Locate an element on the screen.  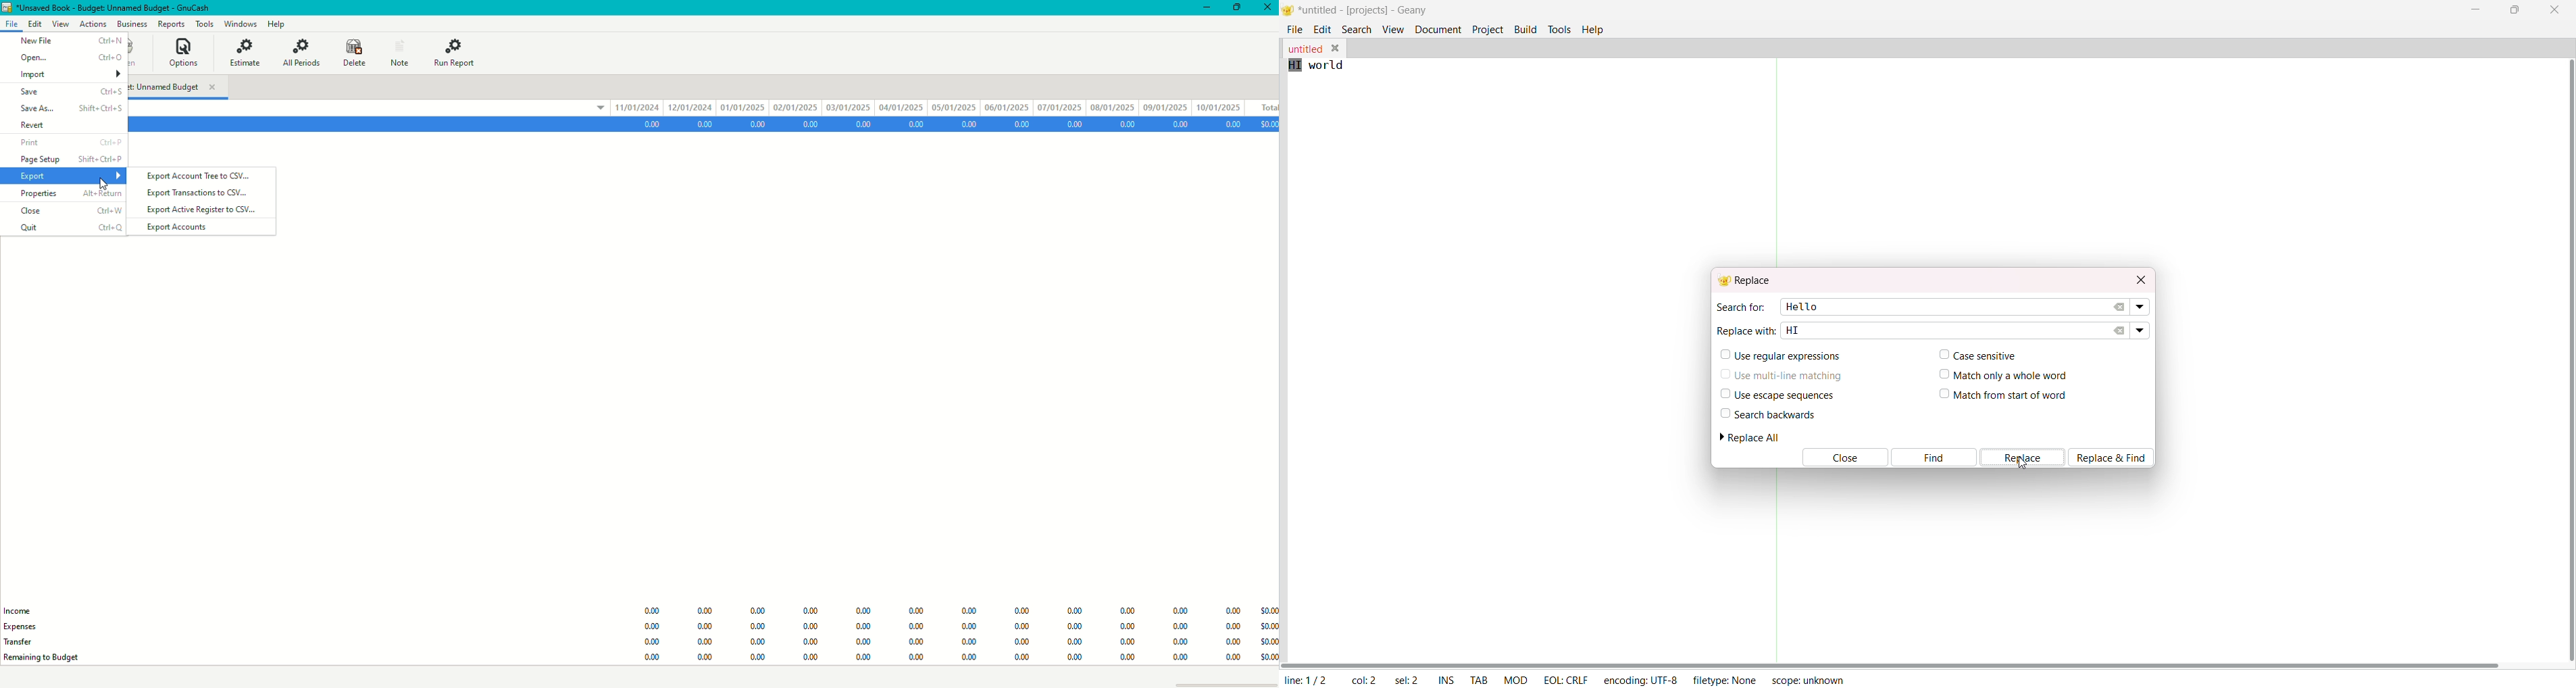
Save As is located at coordinates (70, 107).